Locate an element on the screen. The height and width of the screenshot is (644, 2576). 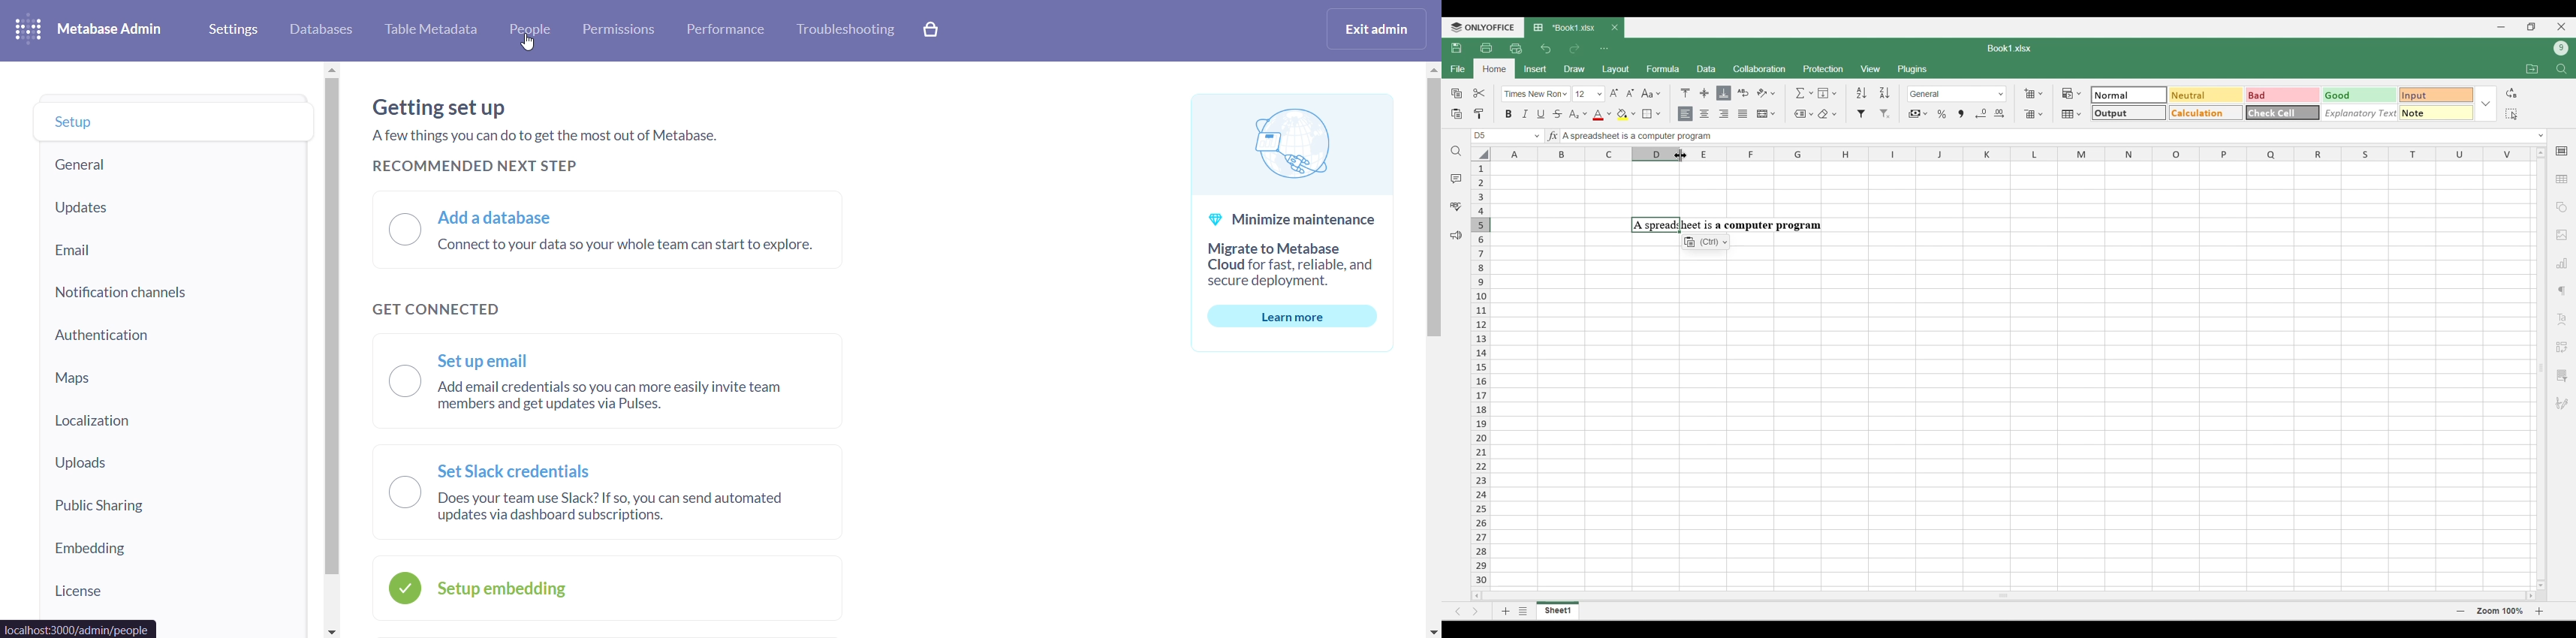
Zoom out is located at coordinates (2461, 611).